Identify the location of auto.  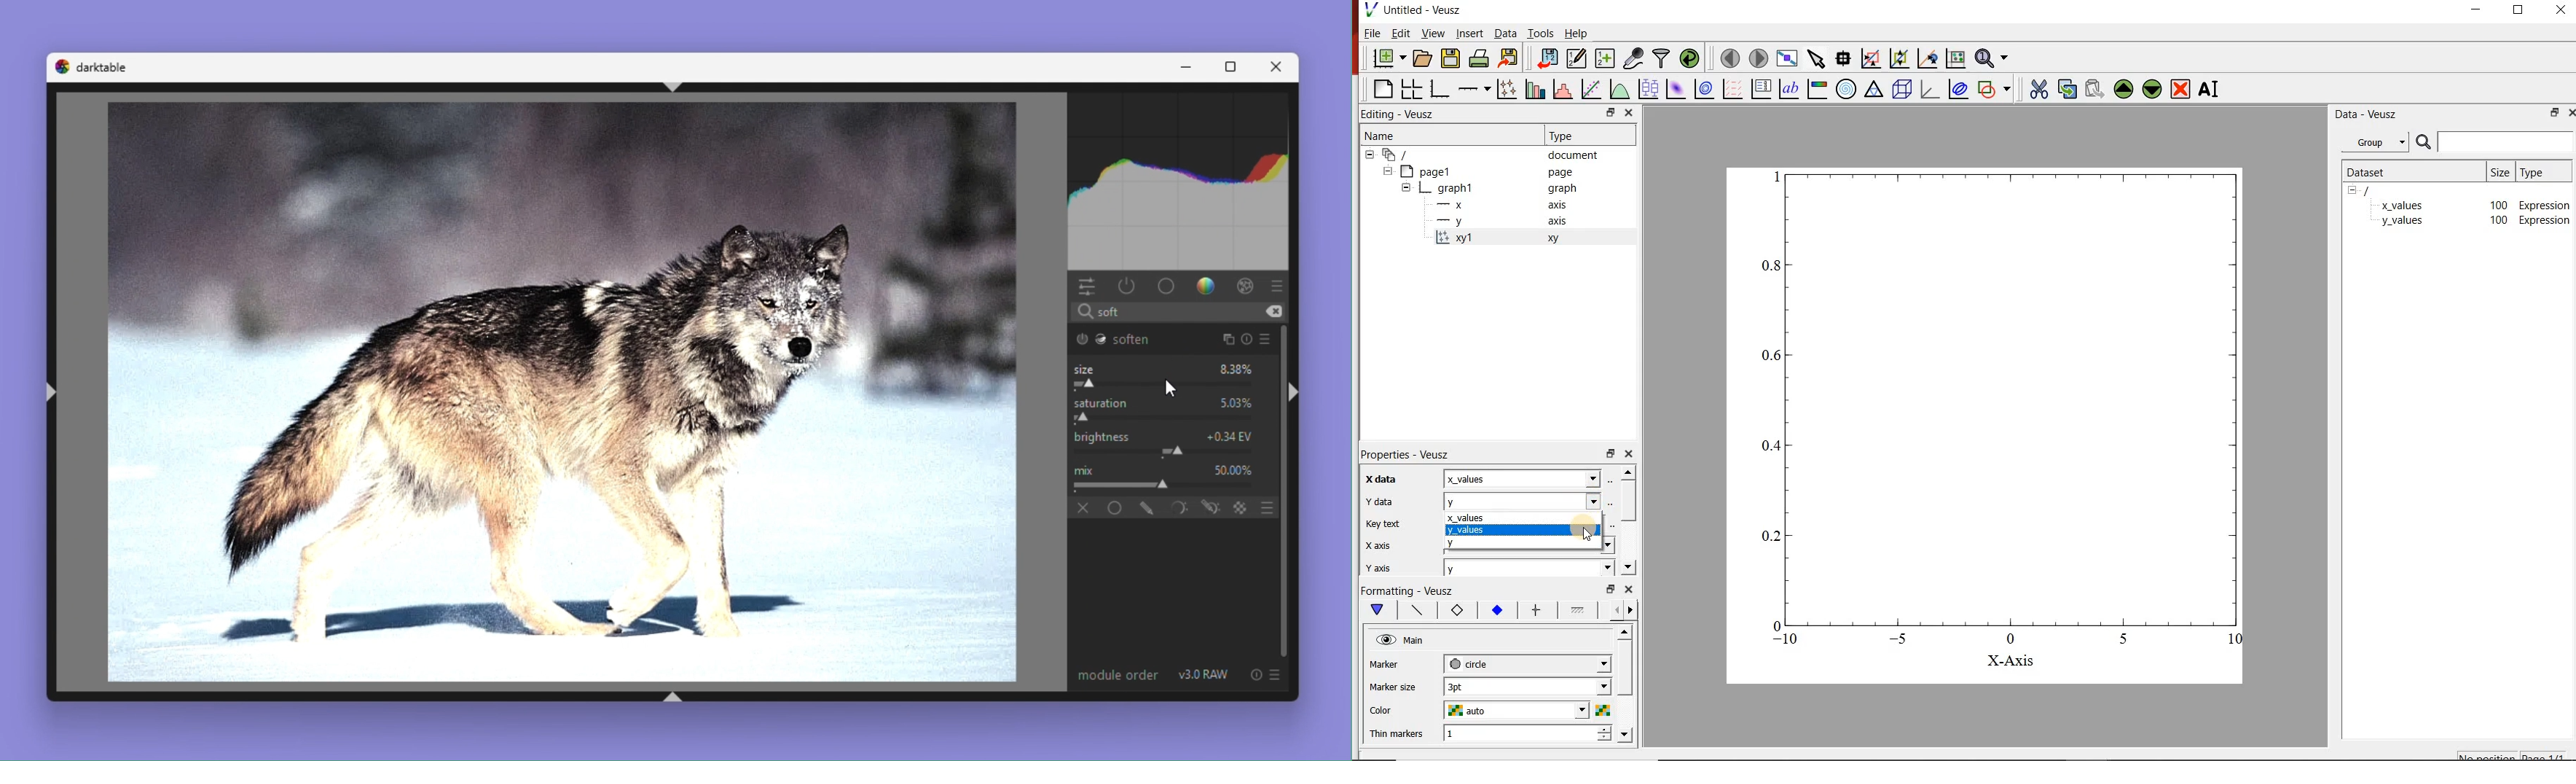
(1515, 709).